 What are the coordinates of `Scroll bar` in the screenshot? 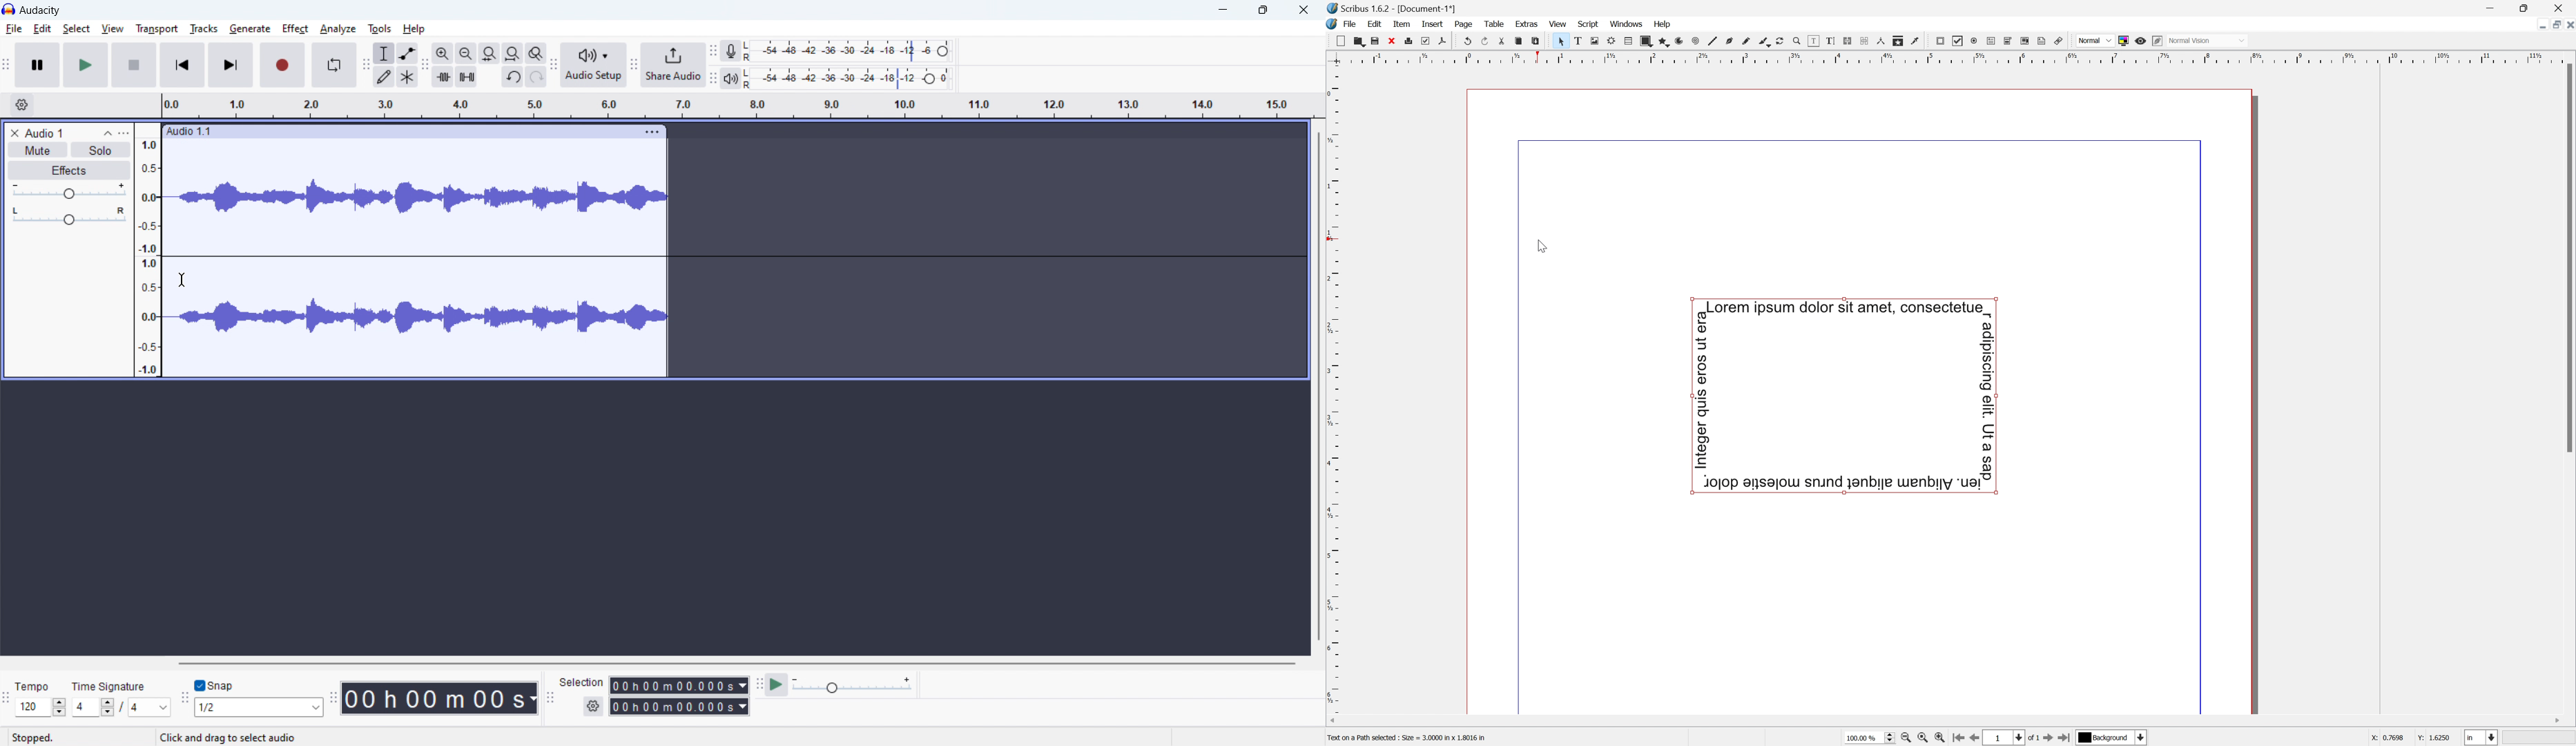 It's located at (2569, 260).